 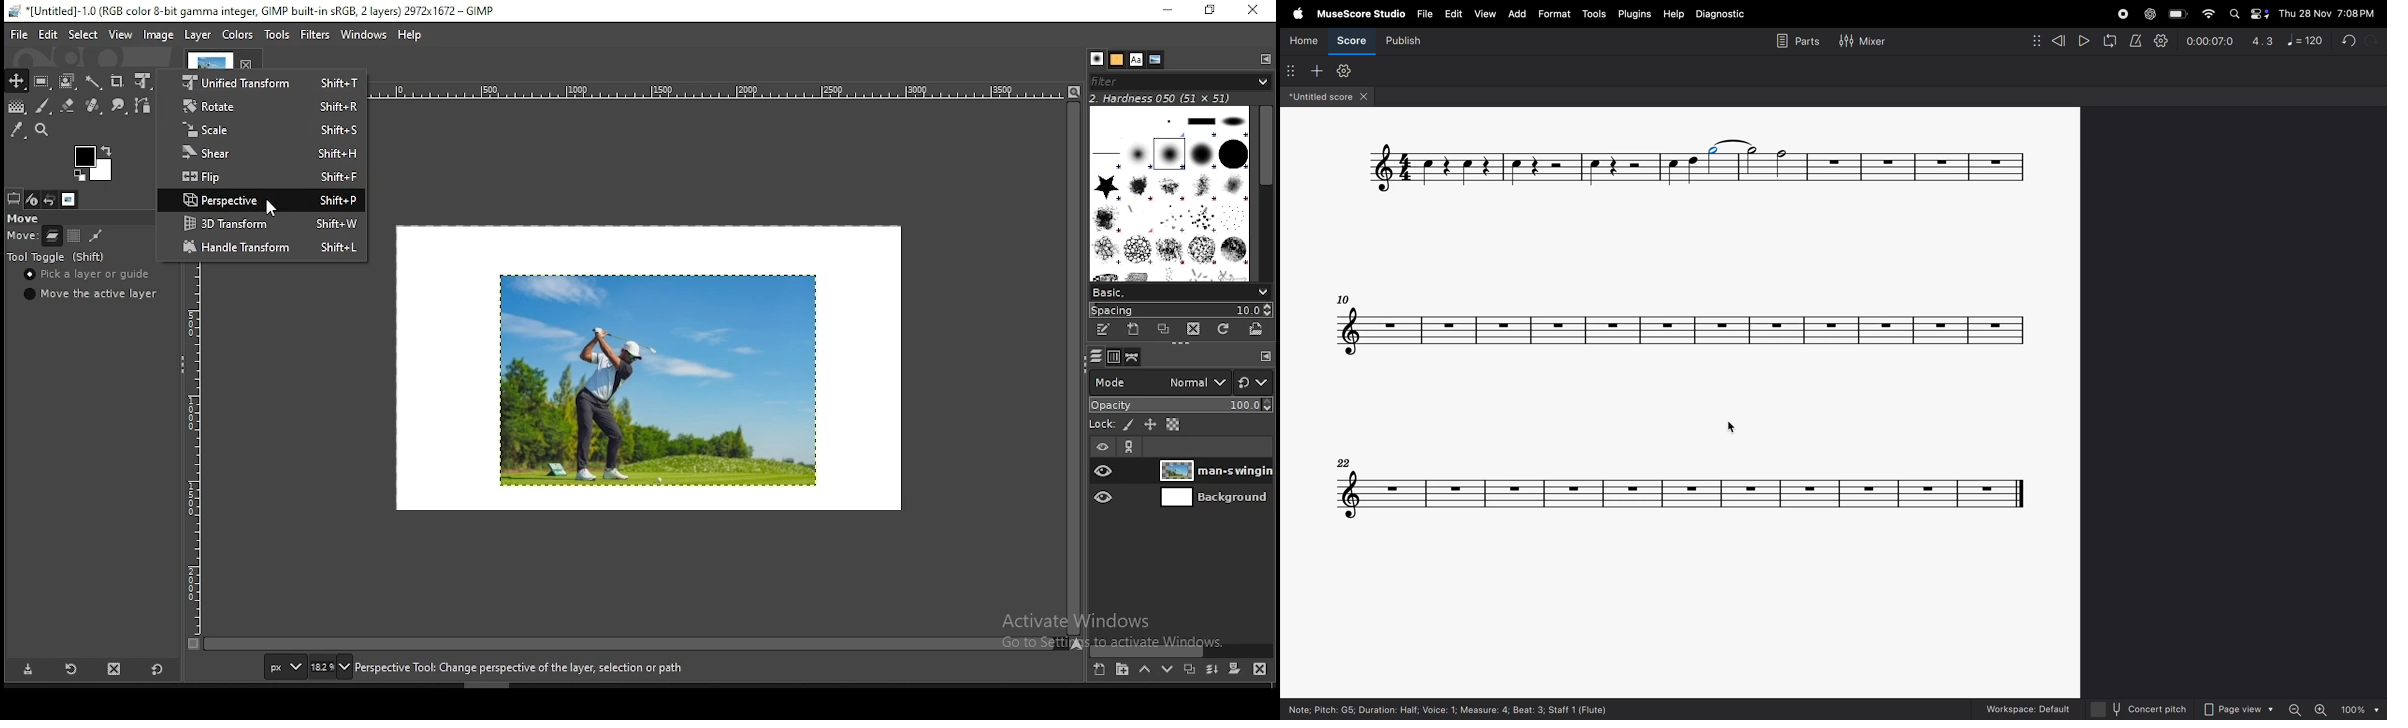 What do you see at coordinates (1516, 13) in the screenshot?
I see `ad` at bounding box center [1516, 13].